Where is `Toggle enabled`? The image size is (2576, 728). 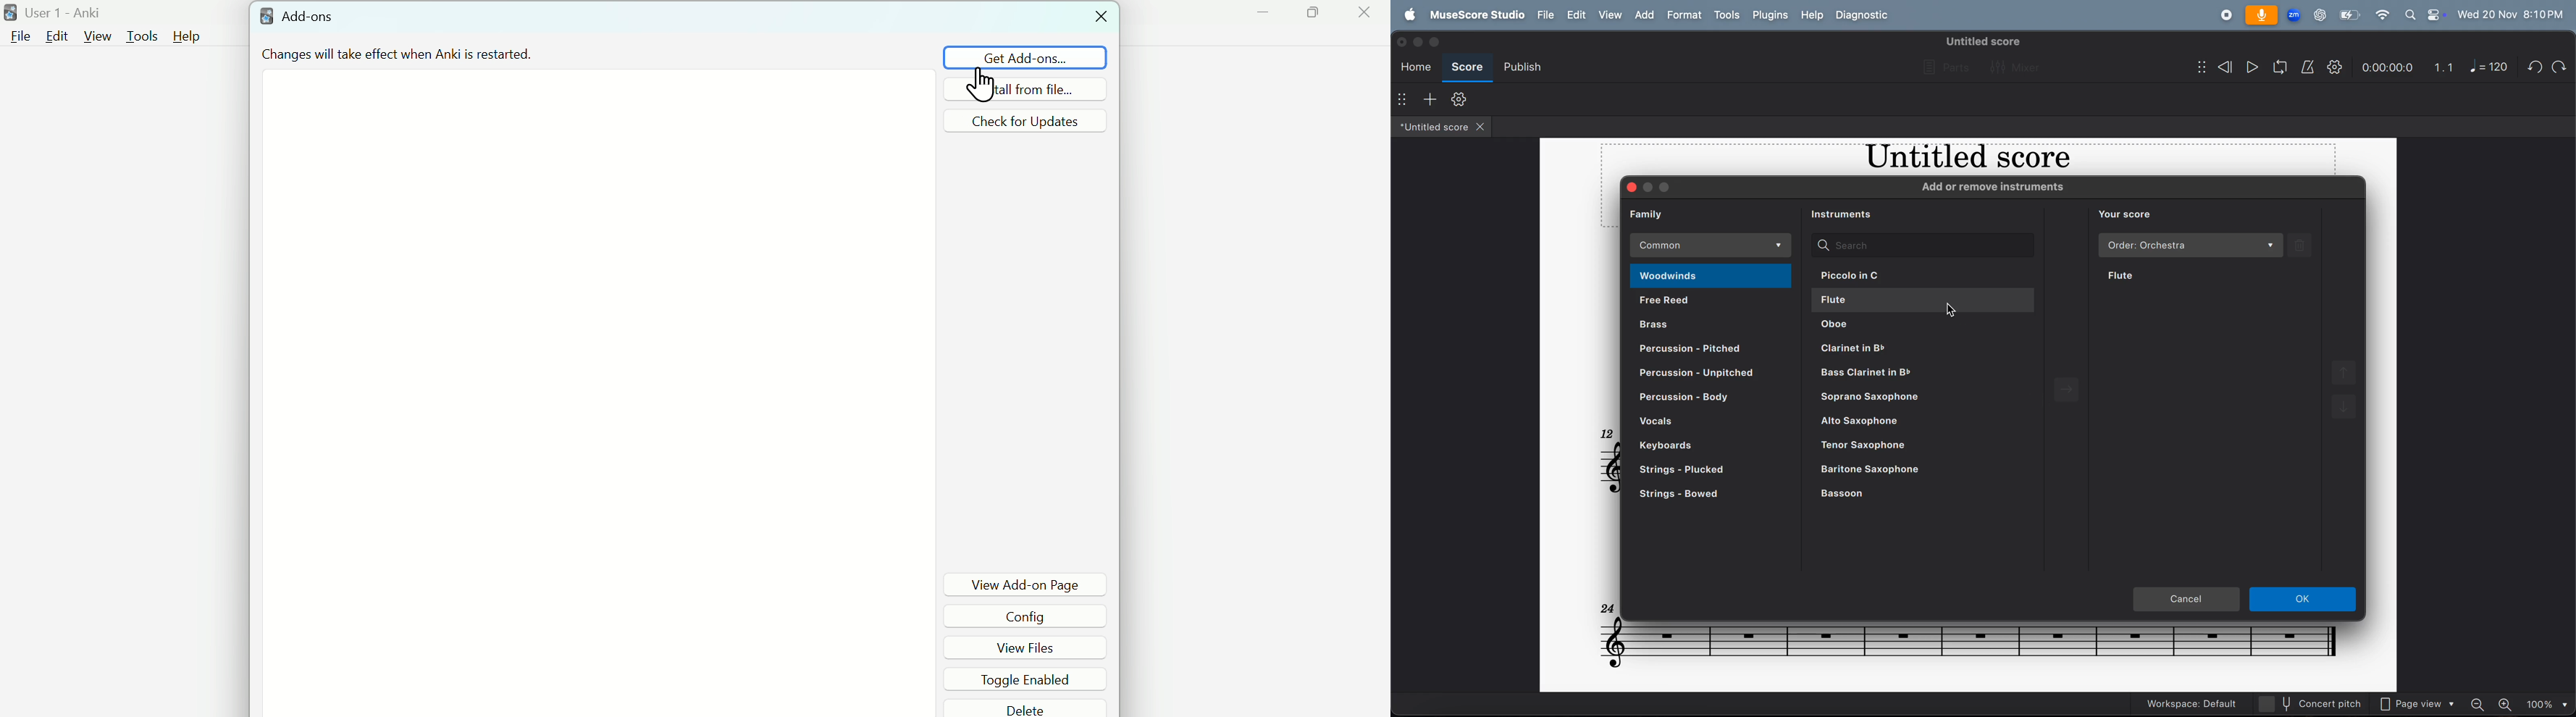 Toggle enabled is located at coordinates (1028, 677).